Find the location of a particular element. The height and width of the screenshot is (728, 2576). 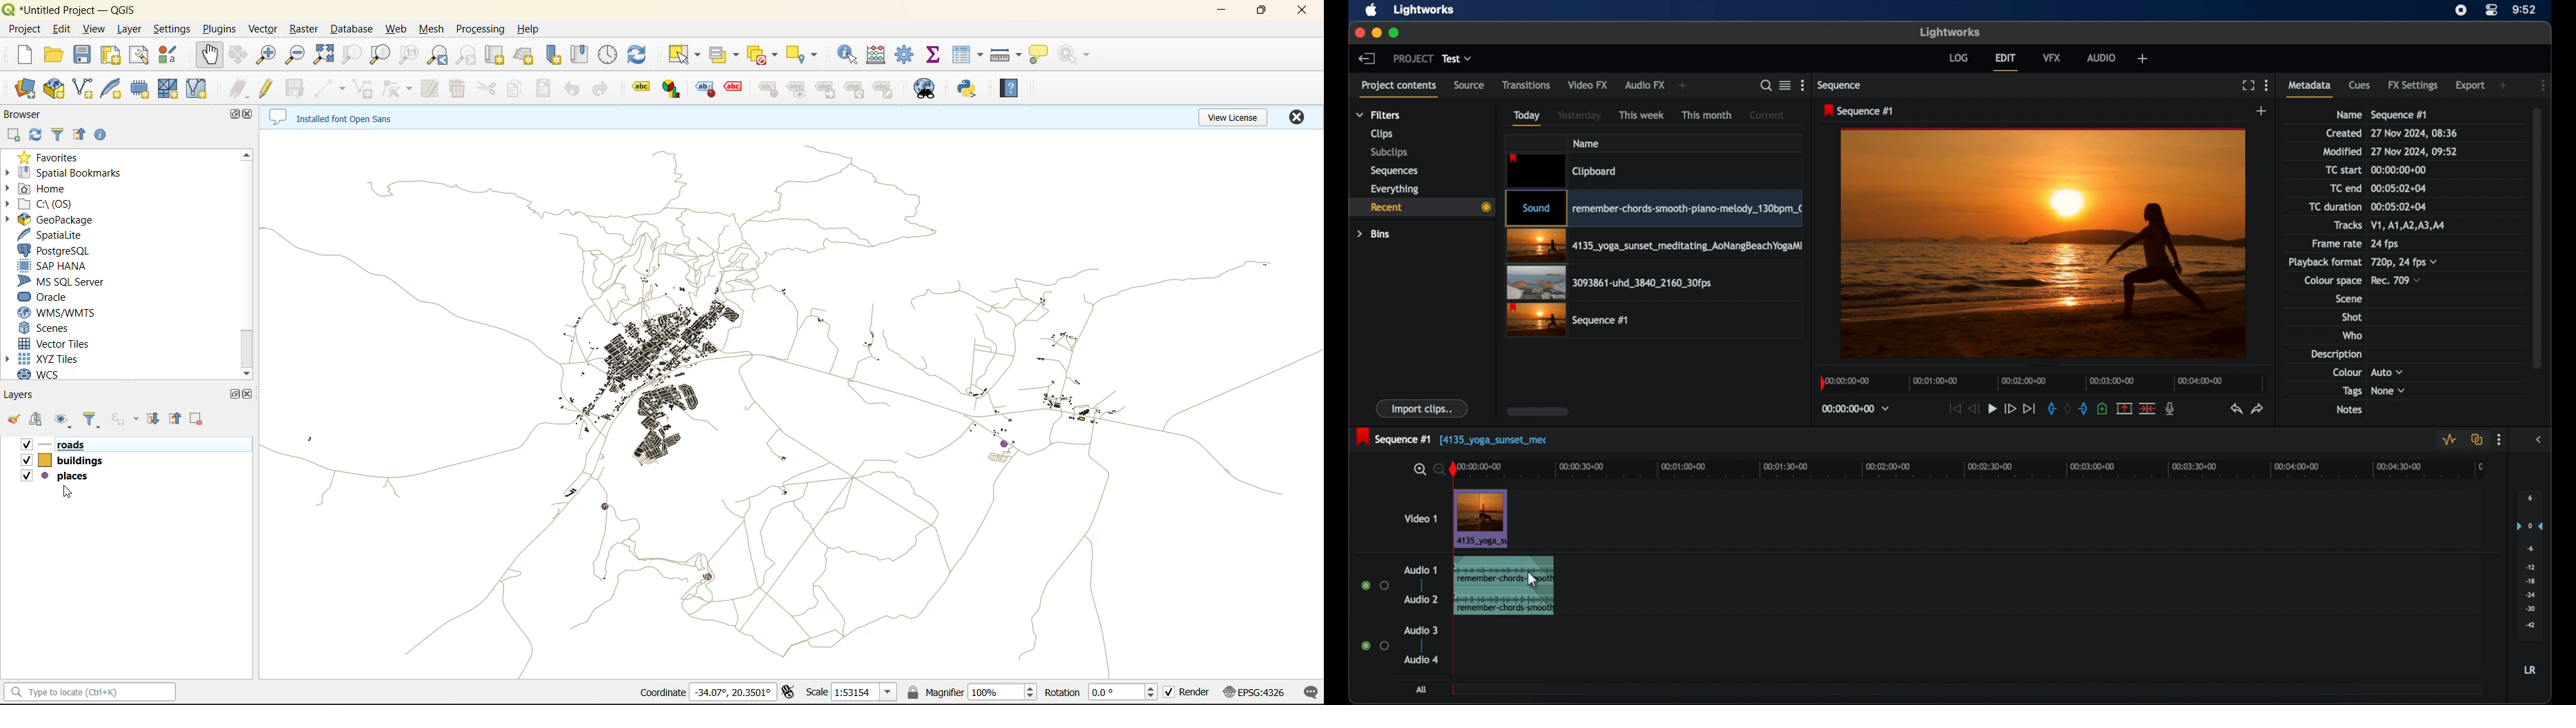

vector is located at coordinates (264, 29).